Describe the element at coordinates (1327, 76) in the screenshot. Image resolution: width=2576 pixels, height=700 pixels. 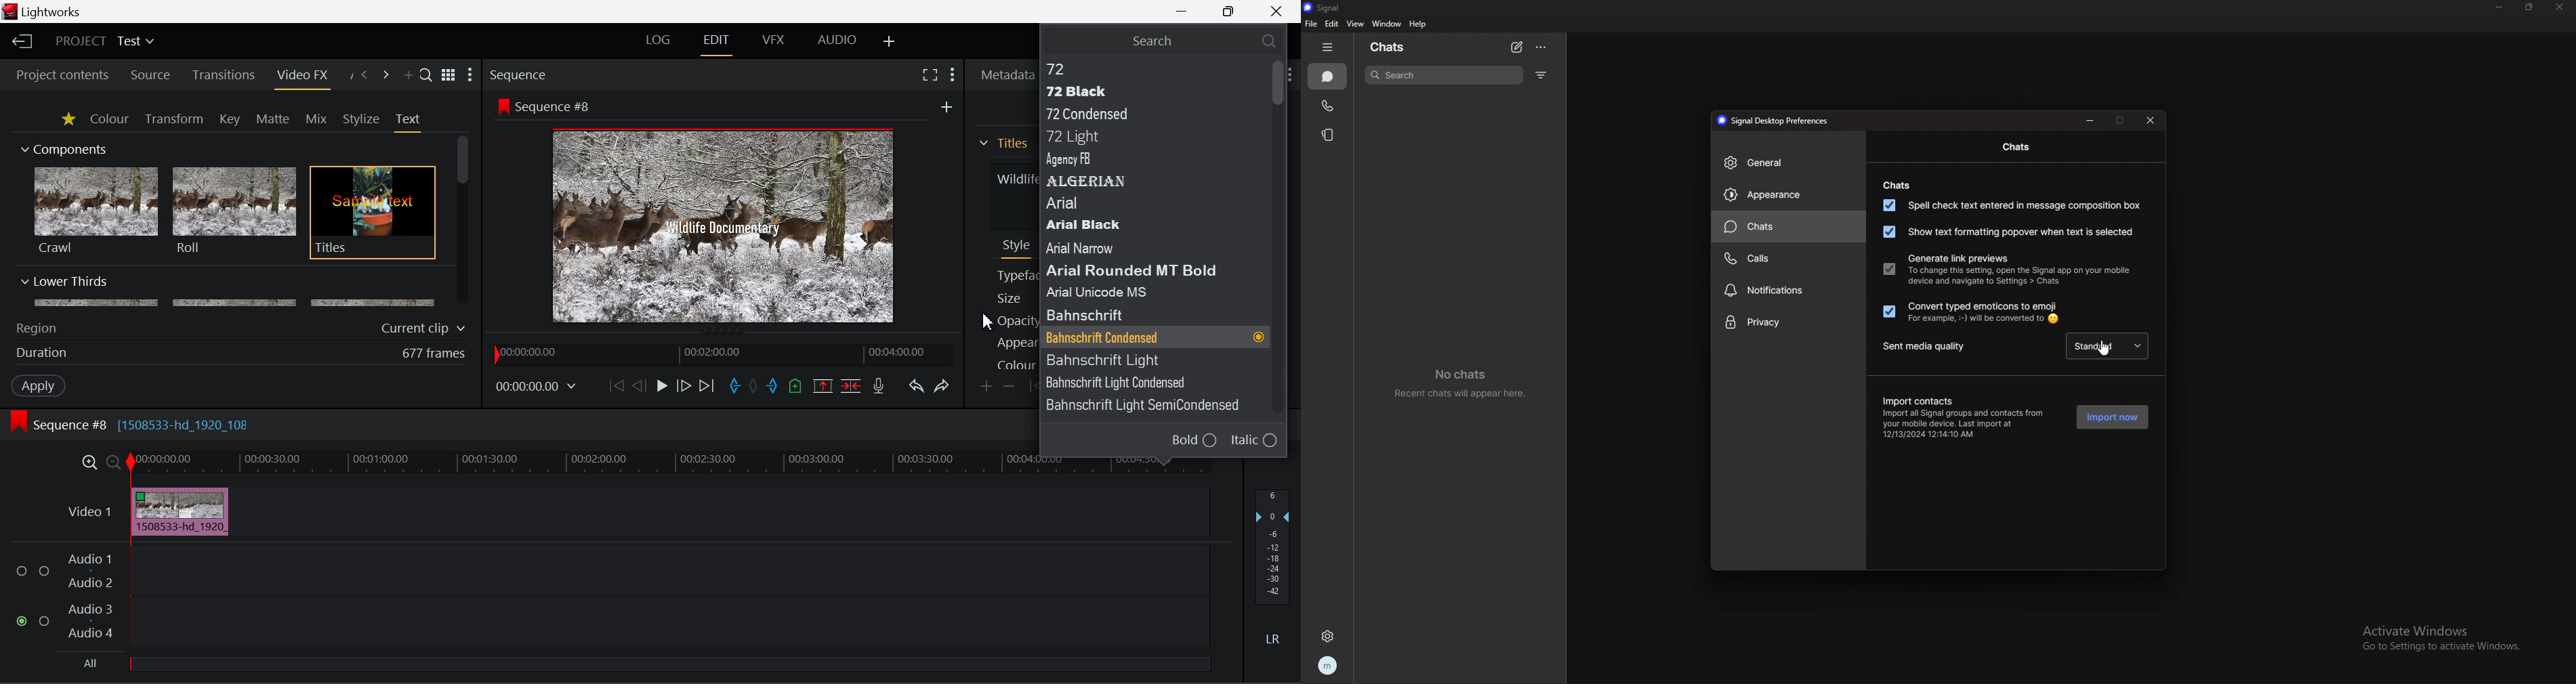
I see `chats` at that location.